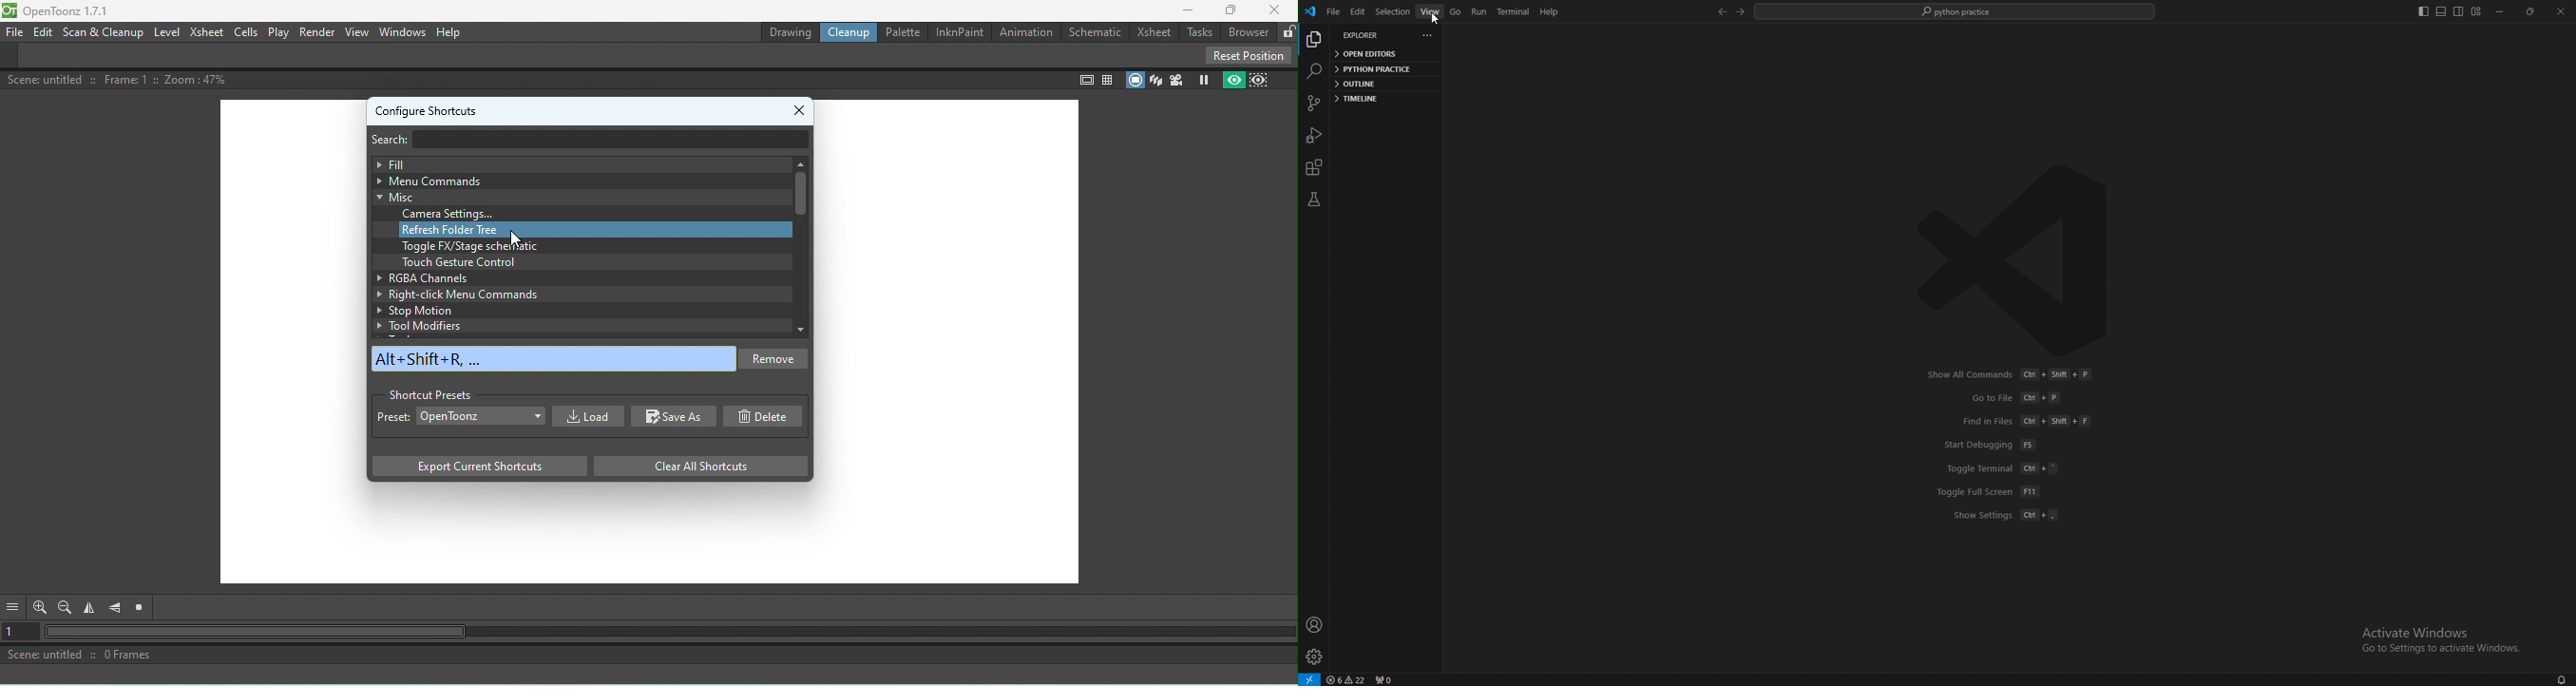  Describe the element at coordinates (316, 33) in the screenshot. I see `Render` at that location.